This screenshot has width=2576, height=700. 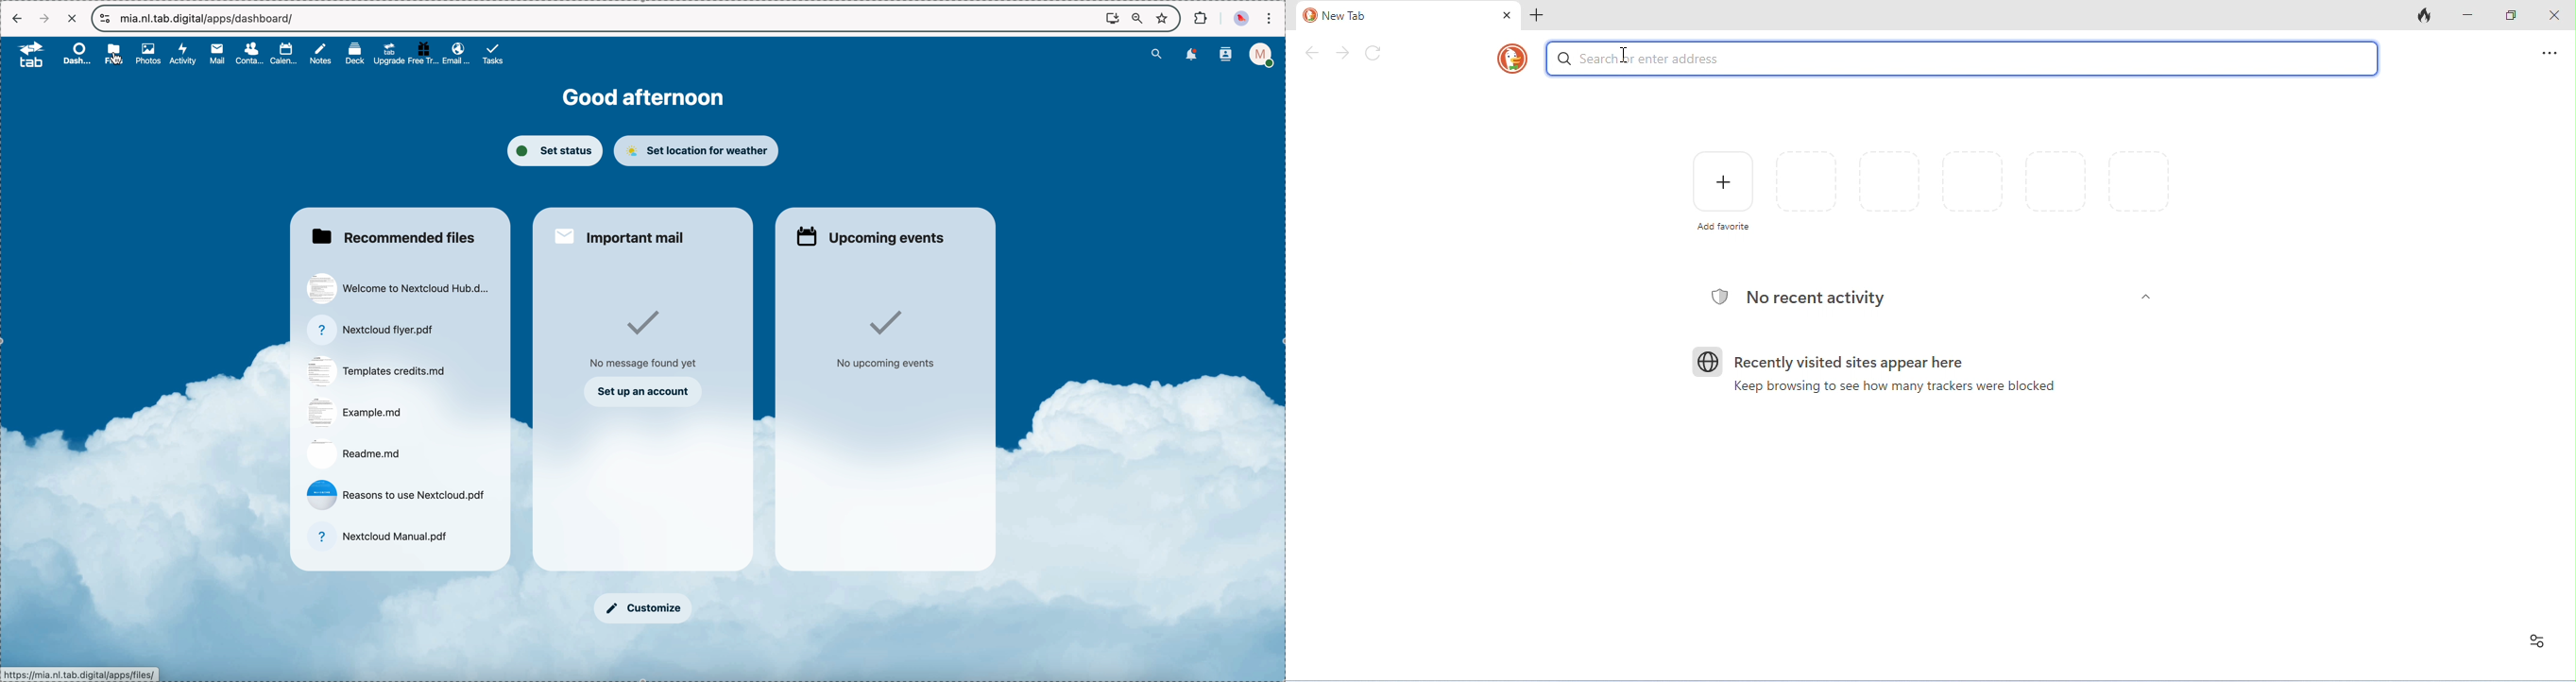 I want to click on navigate foward, so click(x=44, y=18).